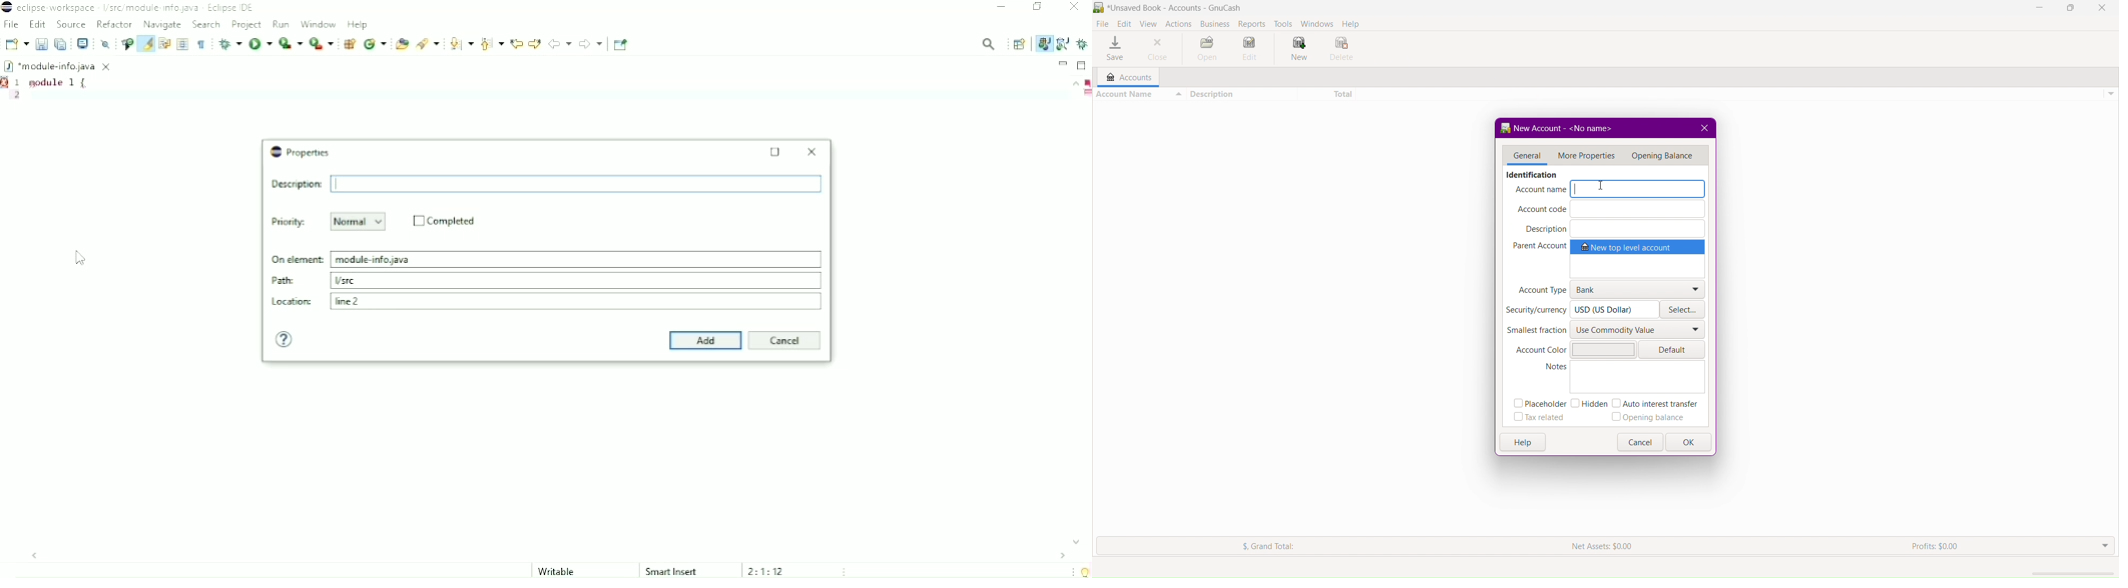 This screenshot has width=2128, height=588. I want to click on Toggle block selection mode, so click(183, 44).